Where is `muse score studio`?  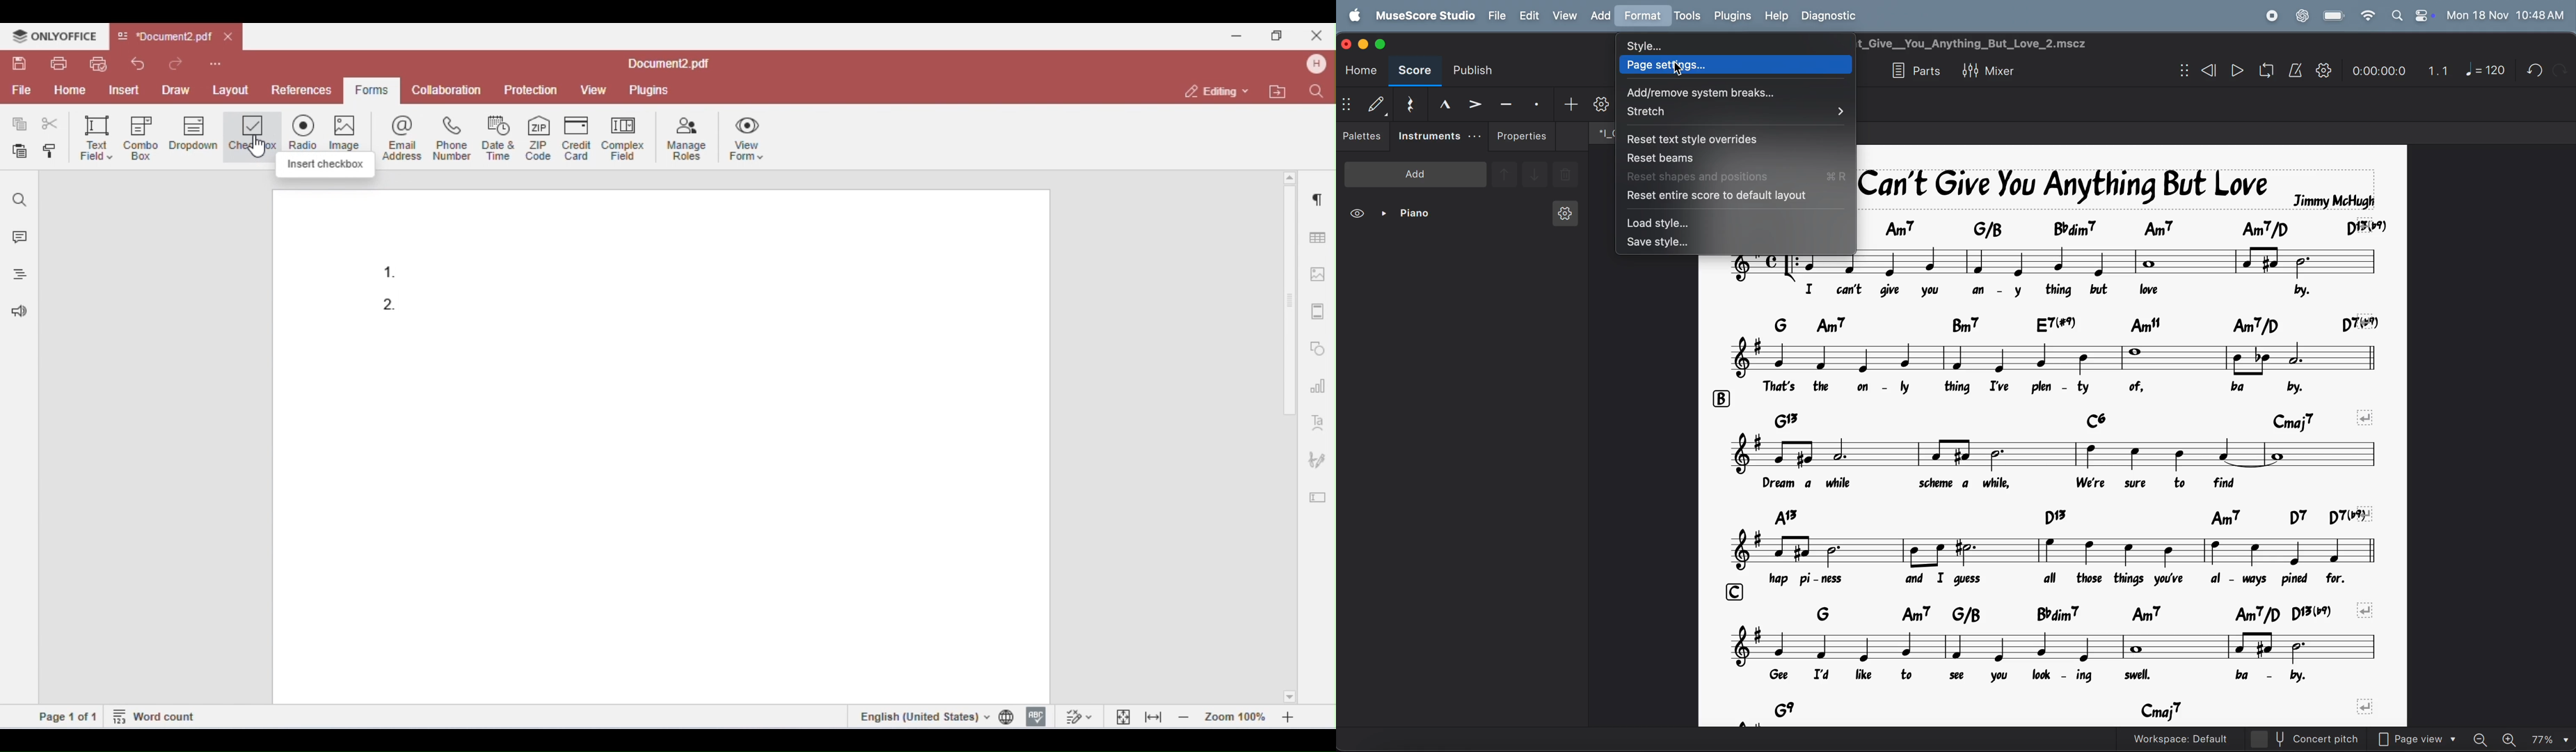 muse score studio is located at coordinates (1425, 14).